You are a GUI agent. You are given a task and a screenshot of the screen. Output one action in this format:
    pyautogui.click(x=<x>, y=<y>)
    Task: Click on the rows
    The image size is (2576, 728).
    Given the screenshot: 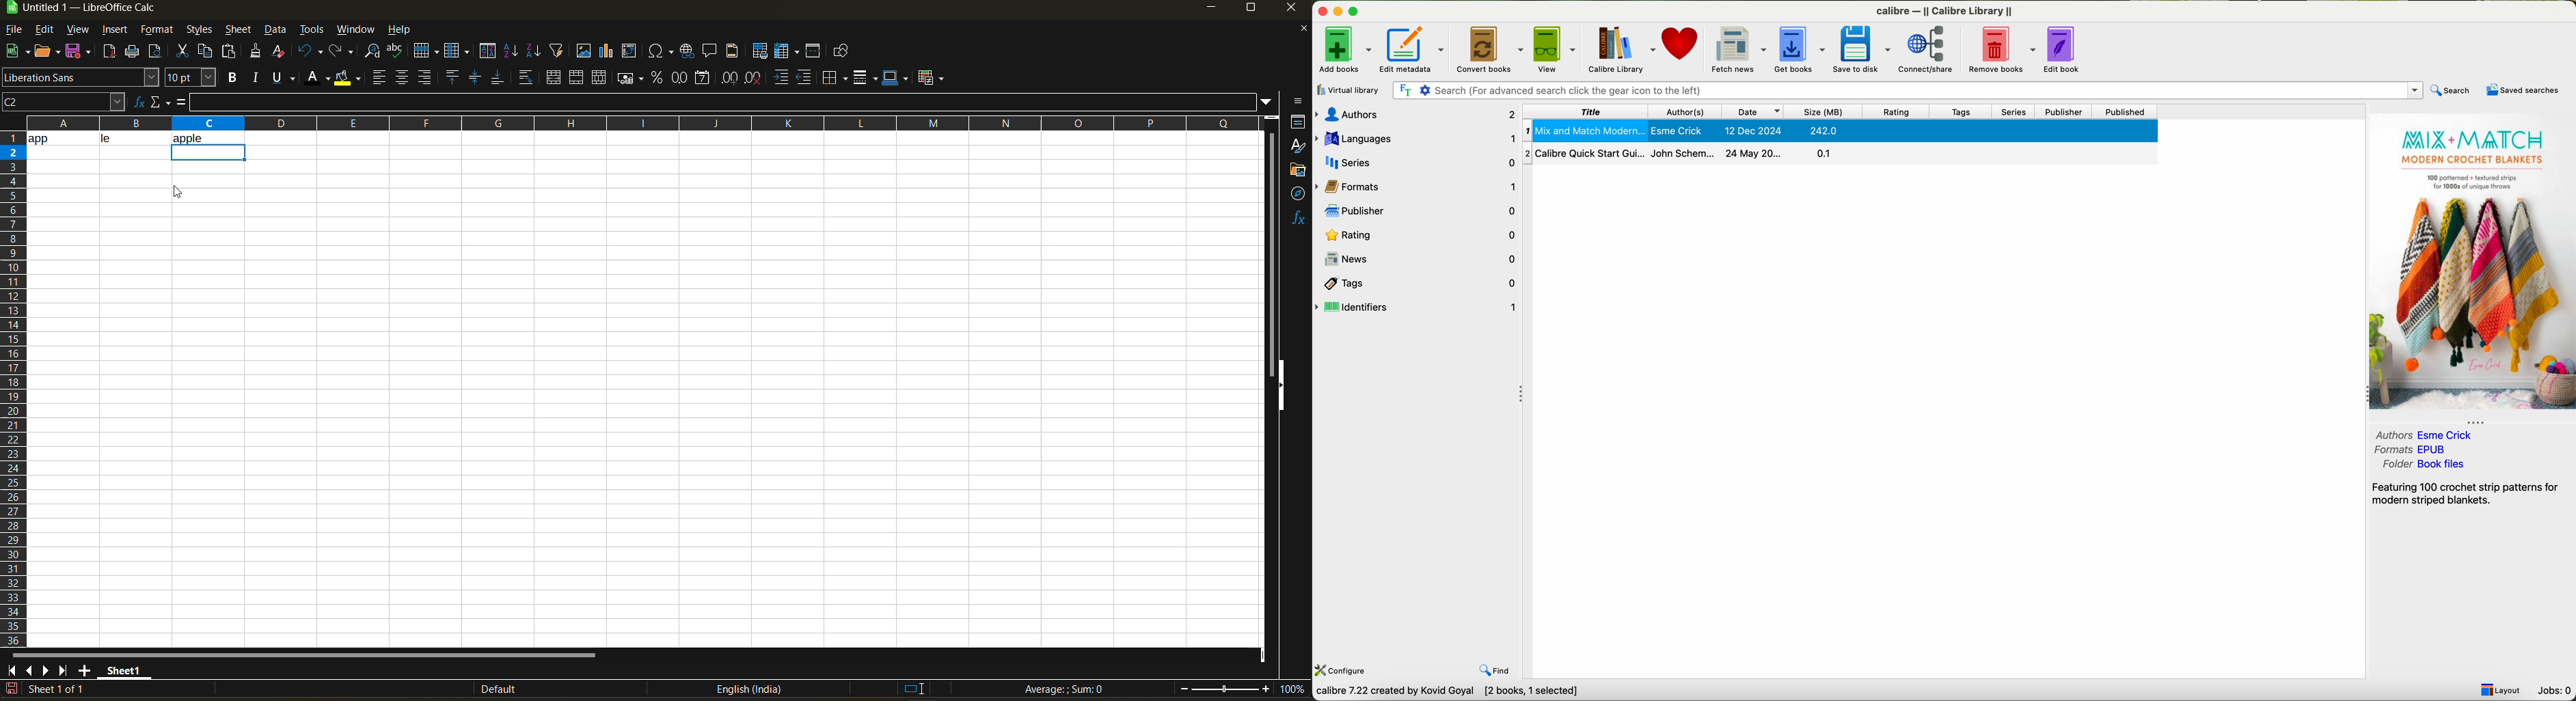 What is the action you would take?
    pyautogui.click(x=637, y=119)
    